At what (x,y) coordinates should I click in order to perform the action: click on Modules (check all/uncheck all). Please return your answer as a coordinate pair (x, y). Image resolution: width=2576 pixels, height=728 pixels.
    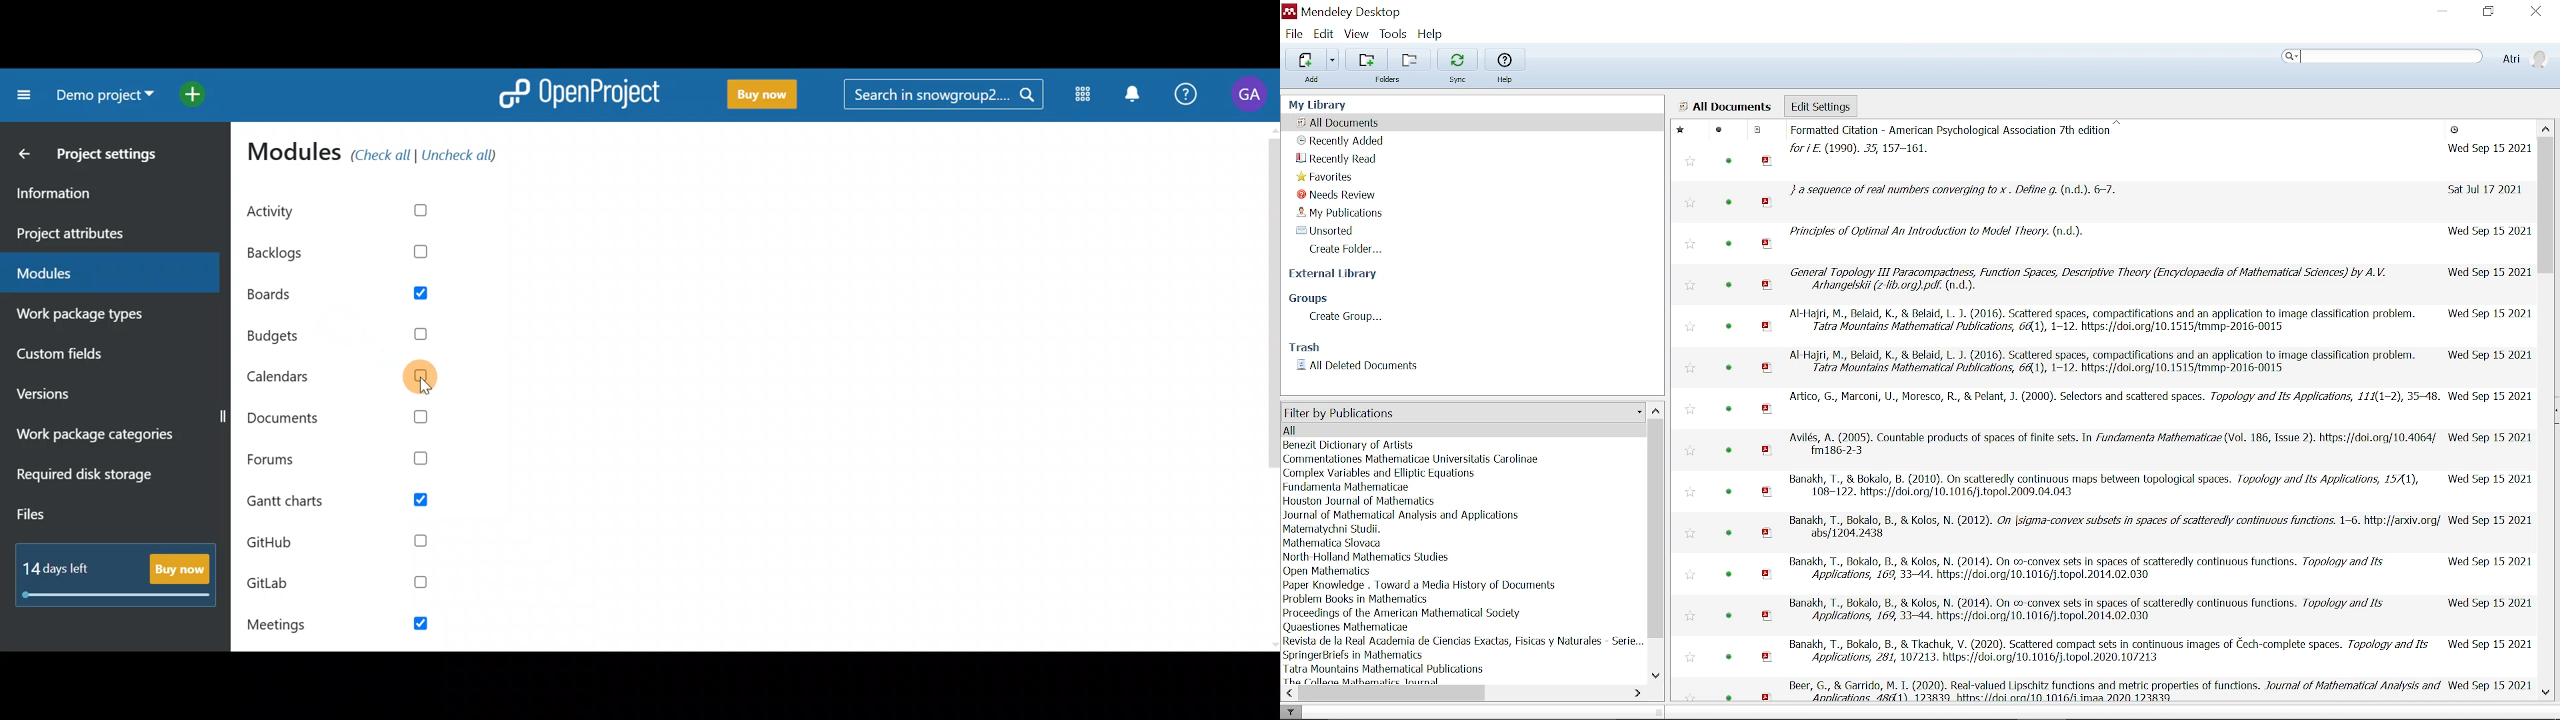
    Looking at the image, I should click on (373, 163).